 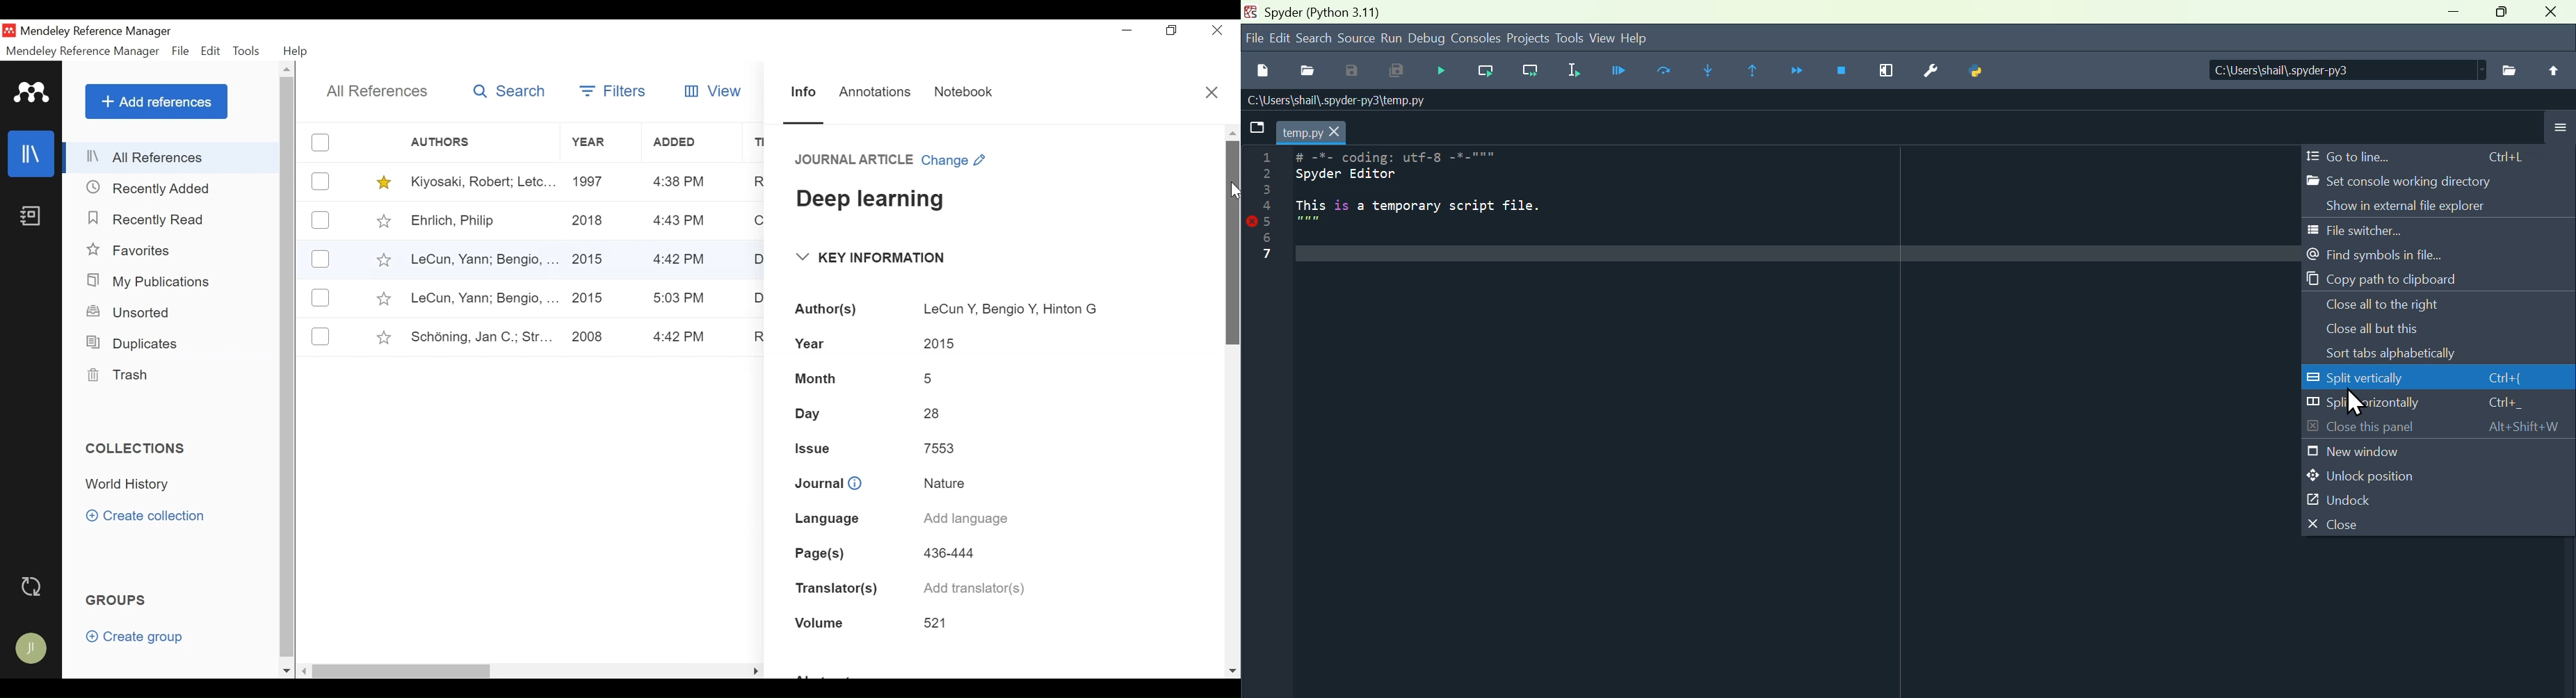 What do you see at coordinates (829, 482) in the screenshot?
I see `Journal` at bounding box center [829, 482].